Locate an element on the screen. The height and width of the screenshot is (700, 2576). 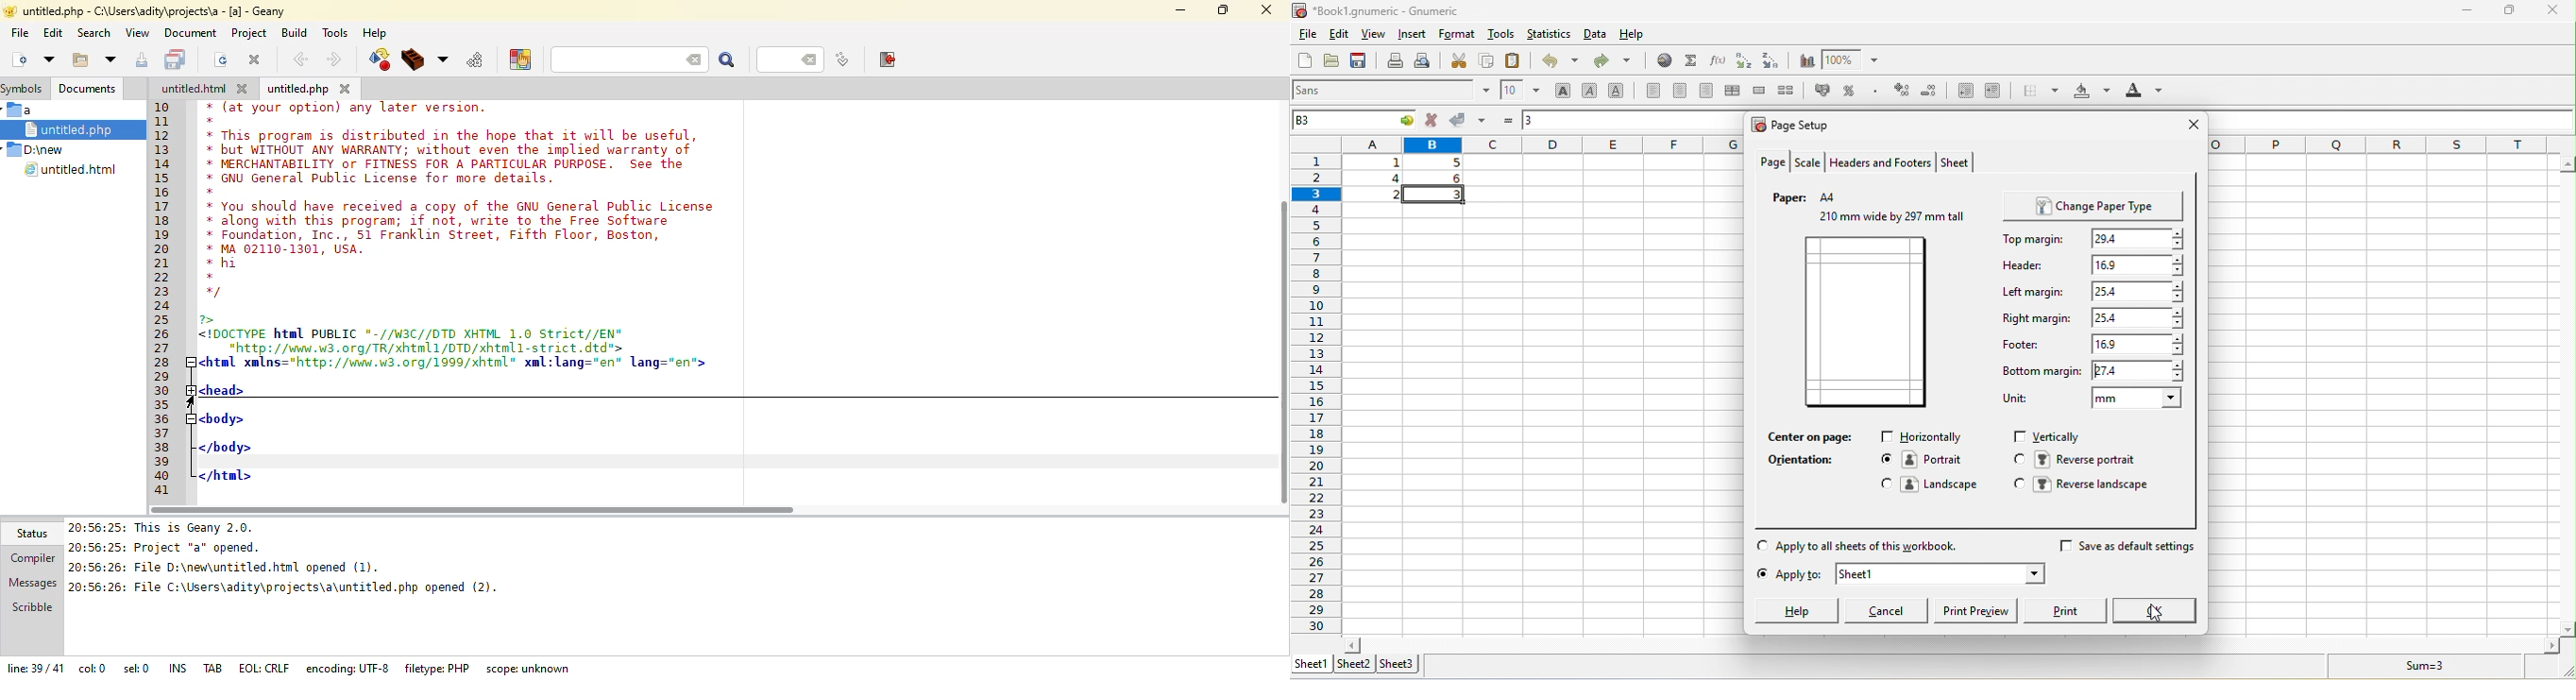
align right is located at coordinates (1708, 91).